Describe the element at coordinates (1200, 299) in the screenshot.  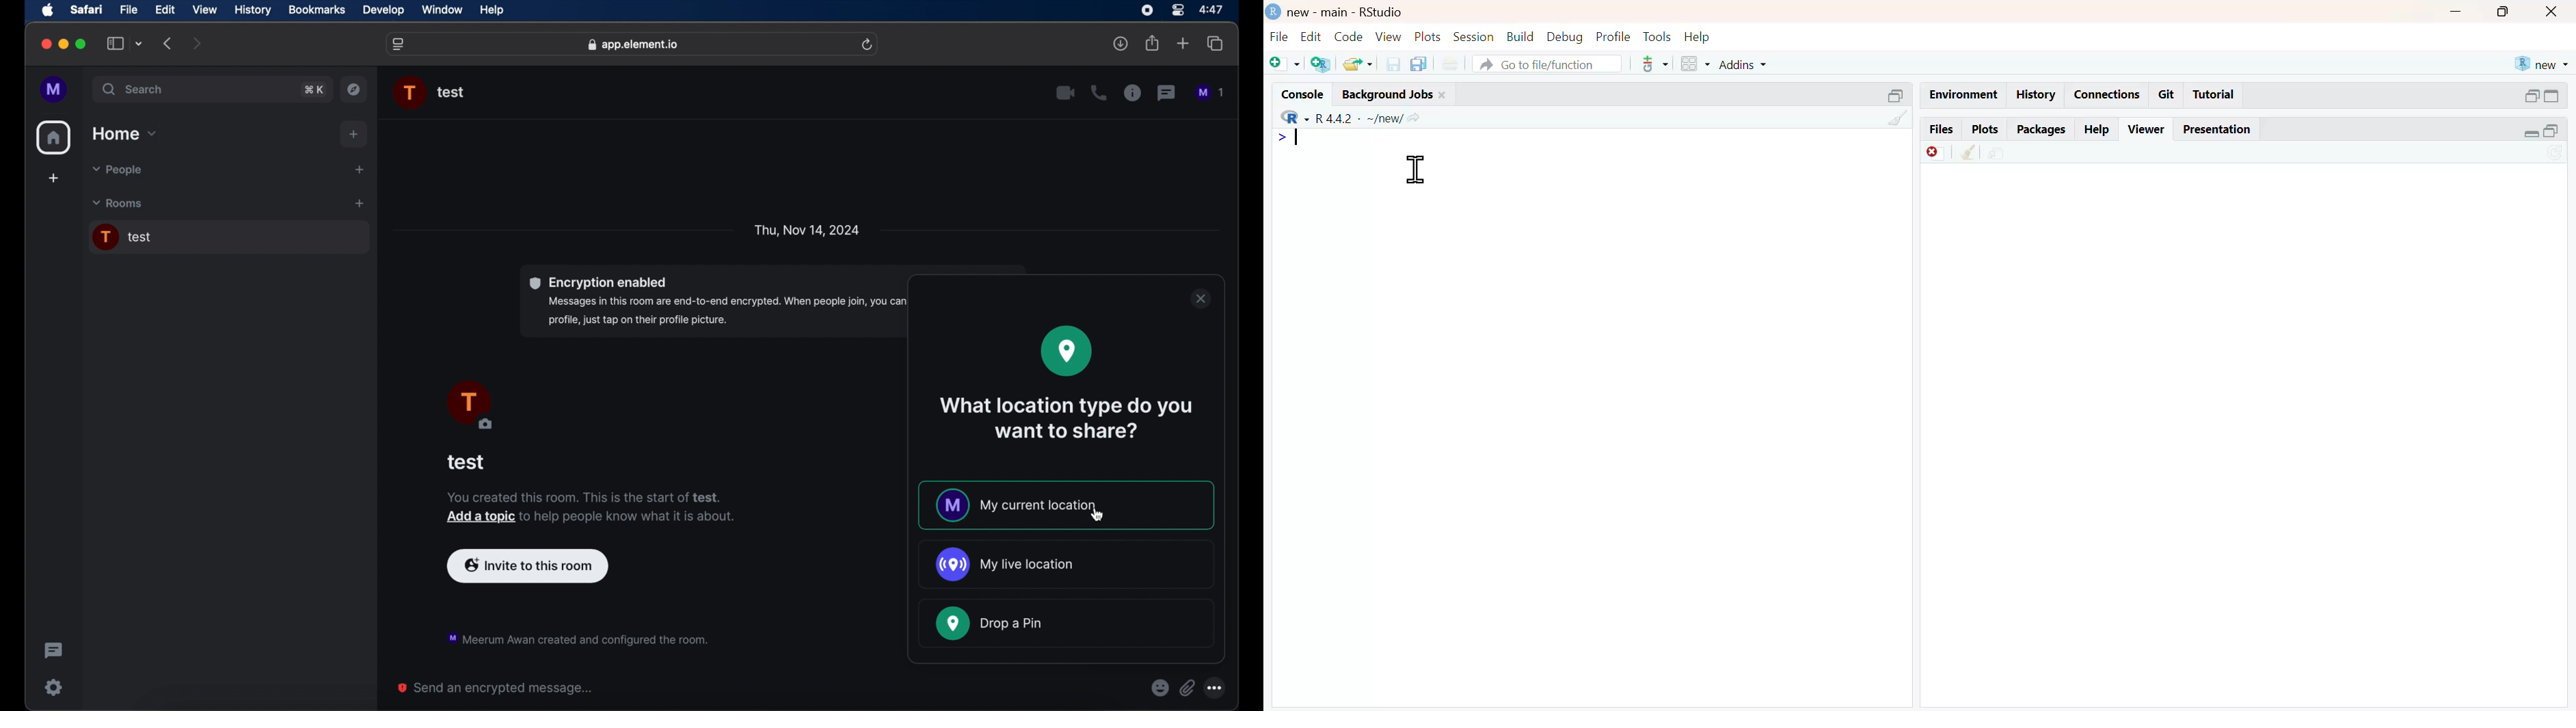
I see `close` at that location.